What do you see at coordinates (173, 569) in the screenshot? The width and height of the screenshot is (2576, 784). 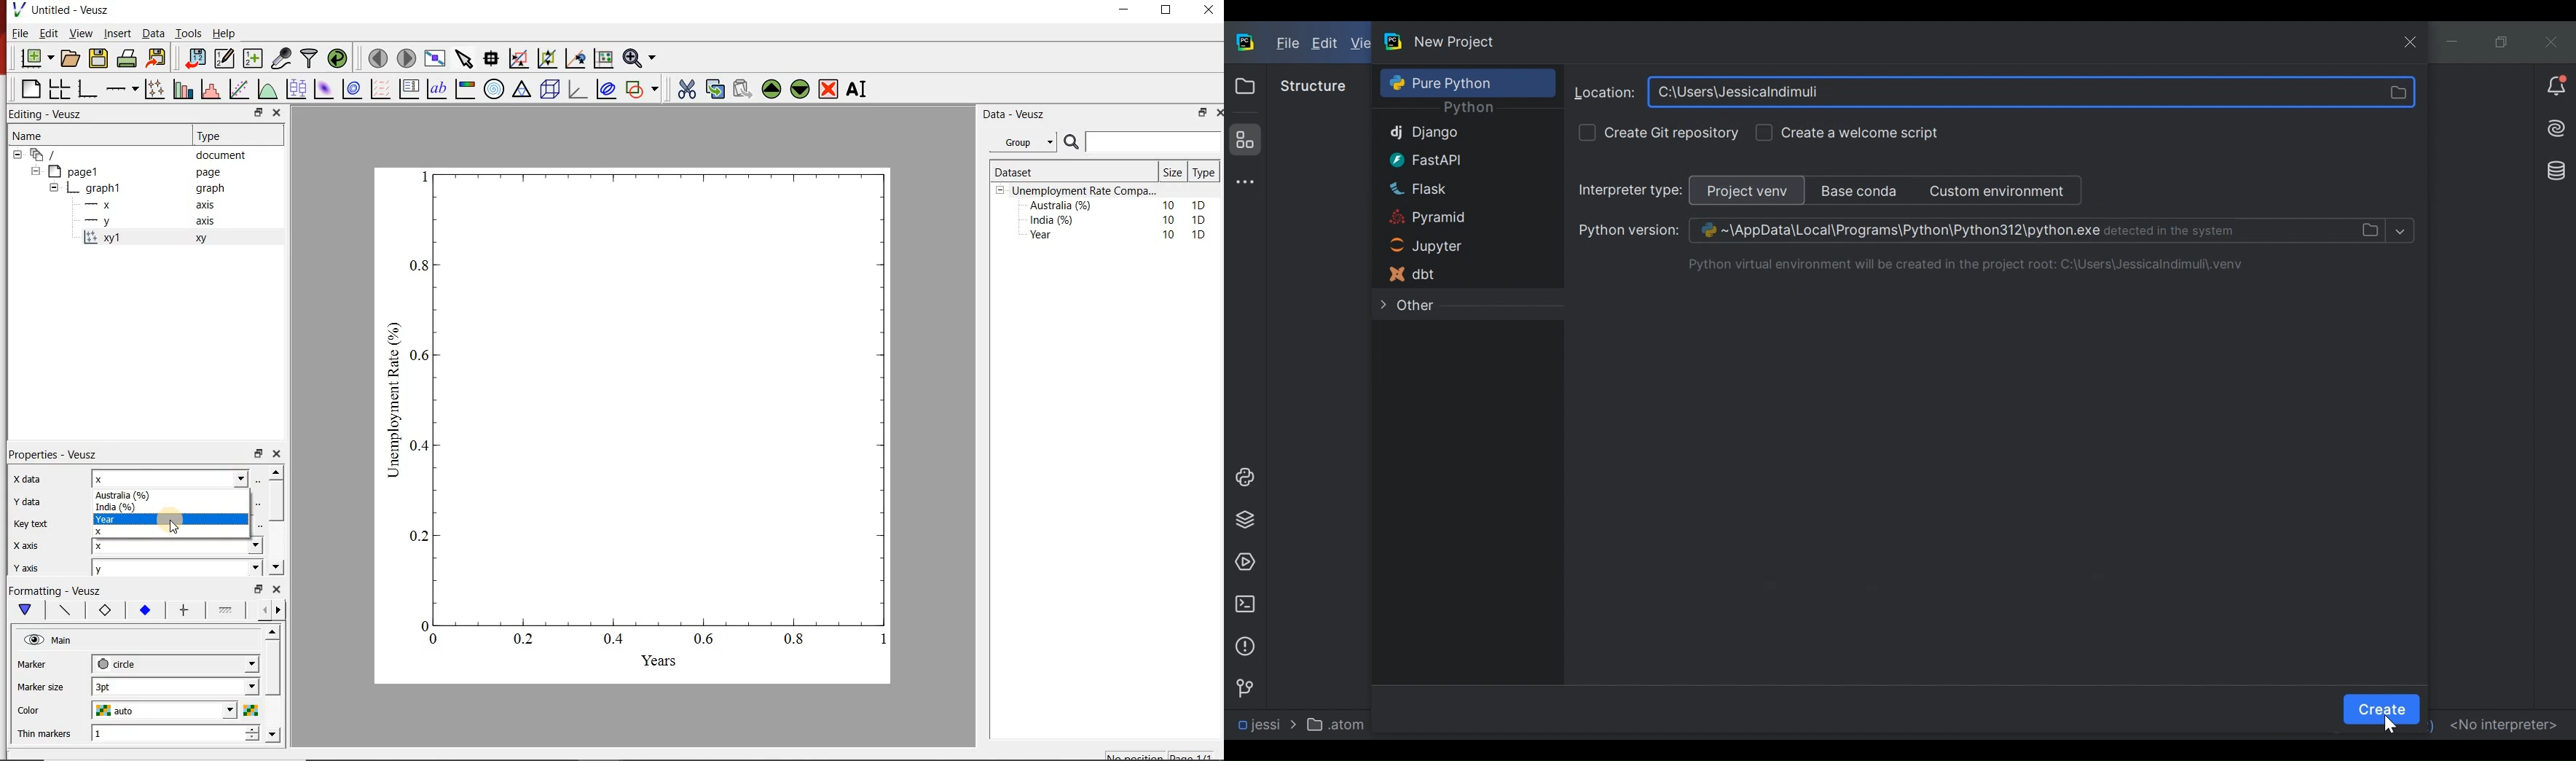 I see `y` at bounding box center [173, 569].